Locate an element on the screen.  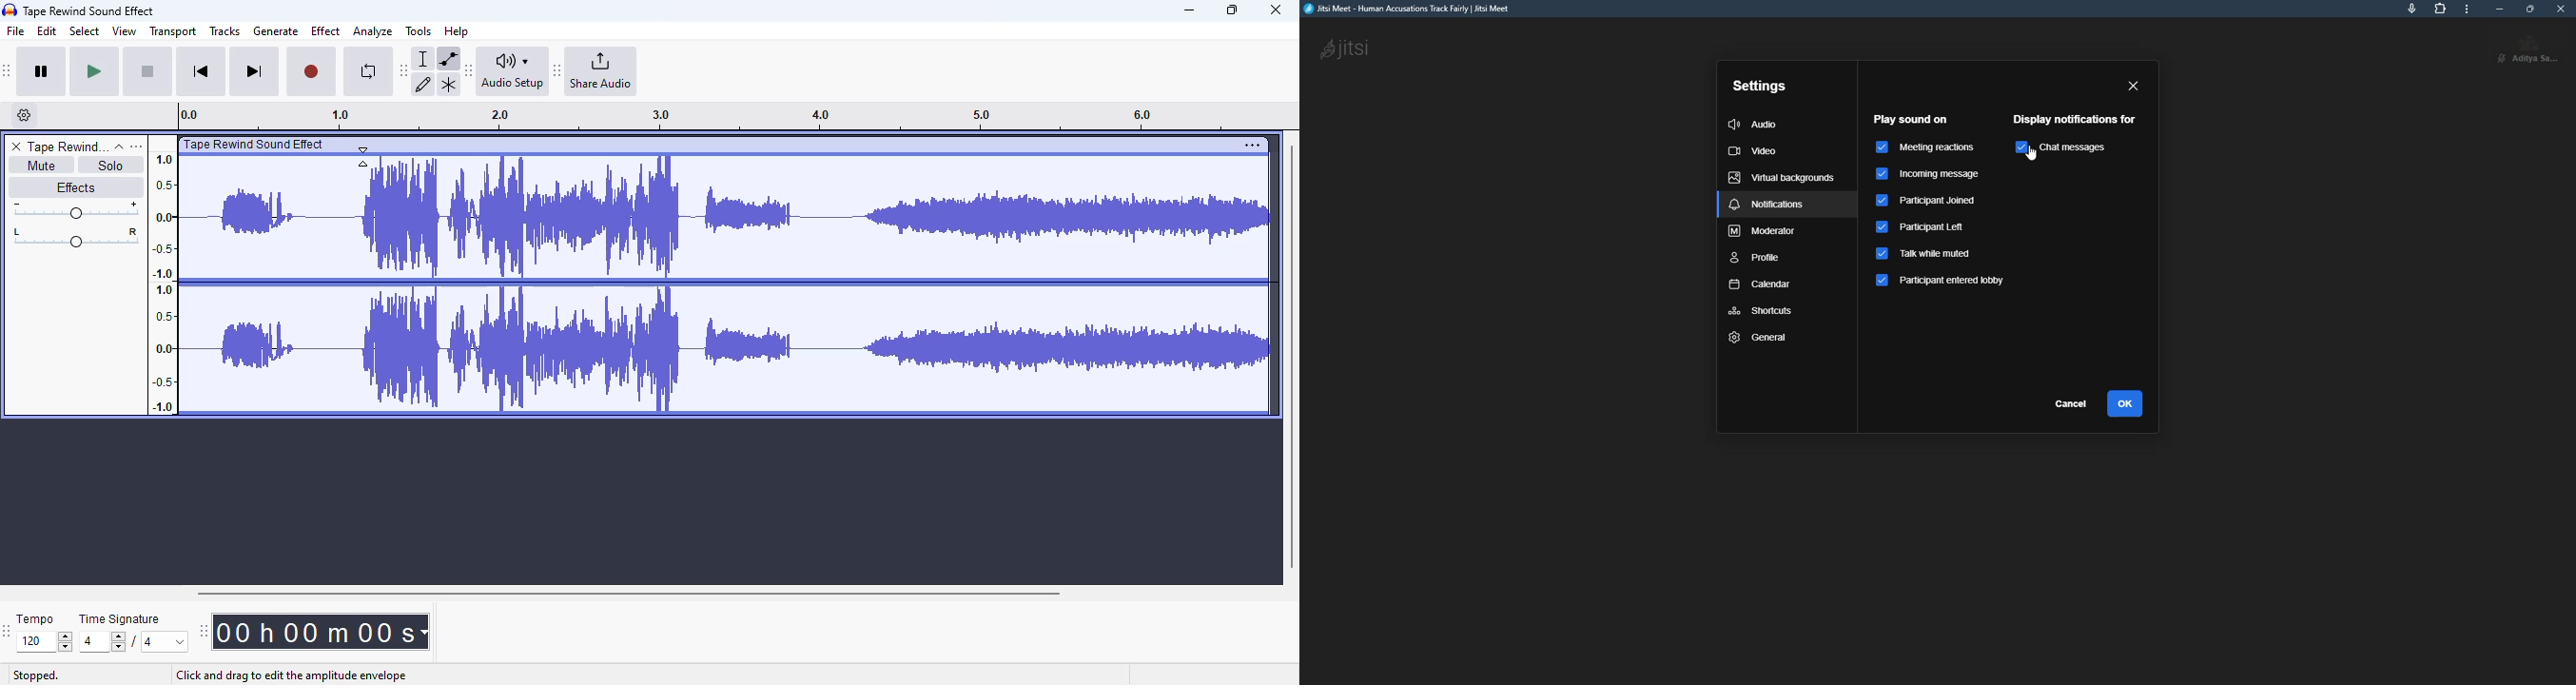
participant joined is located at coordinates (1926, 200).